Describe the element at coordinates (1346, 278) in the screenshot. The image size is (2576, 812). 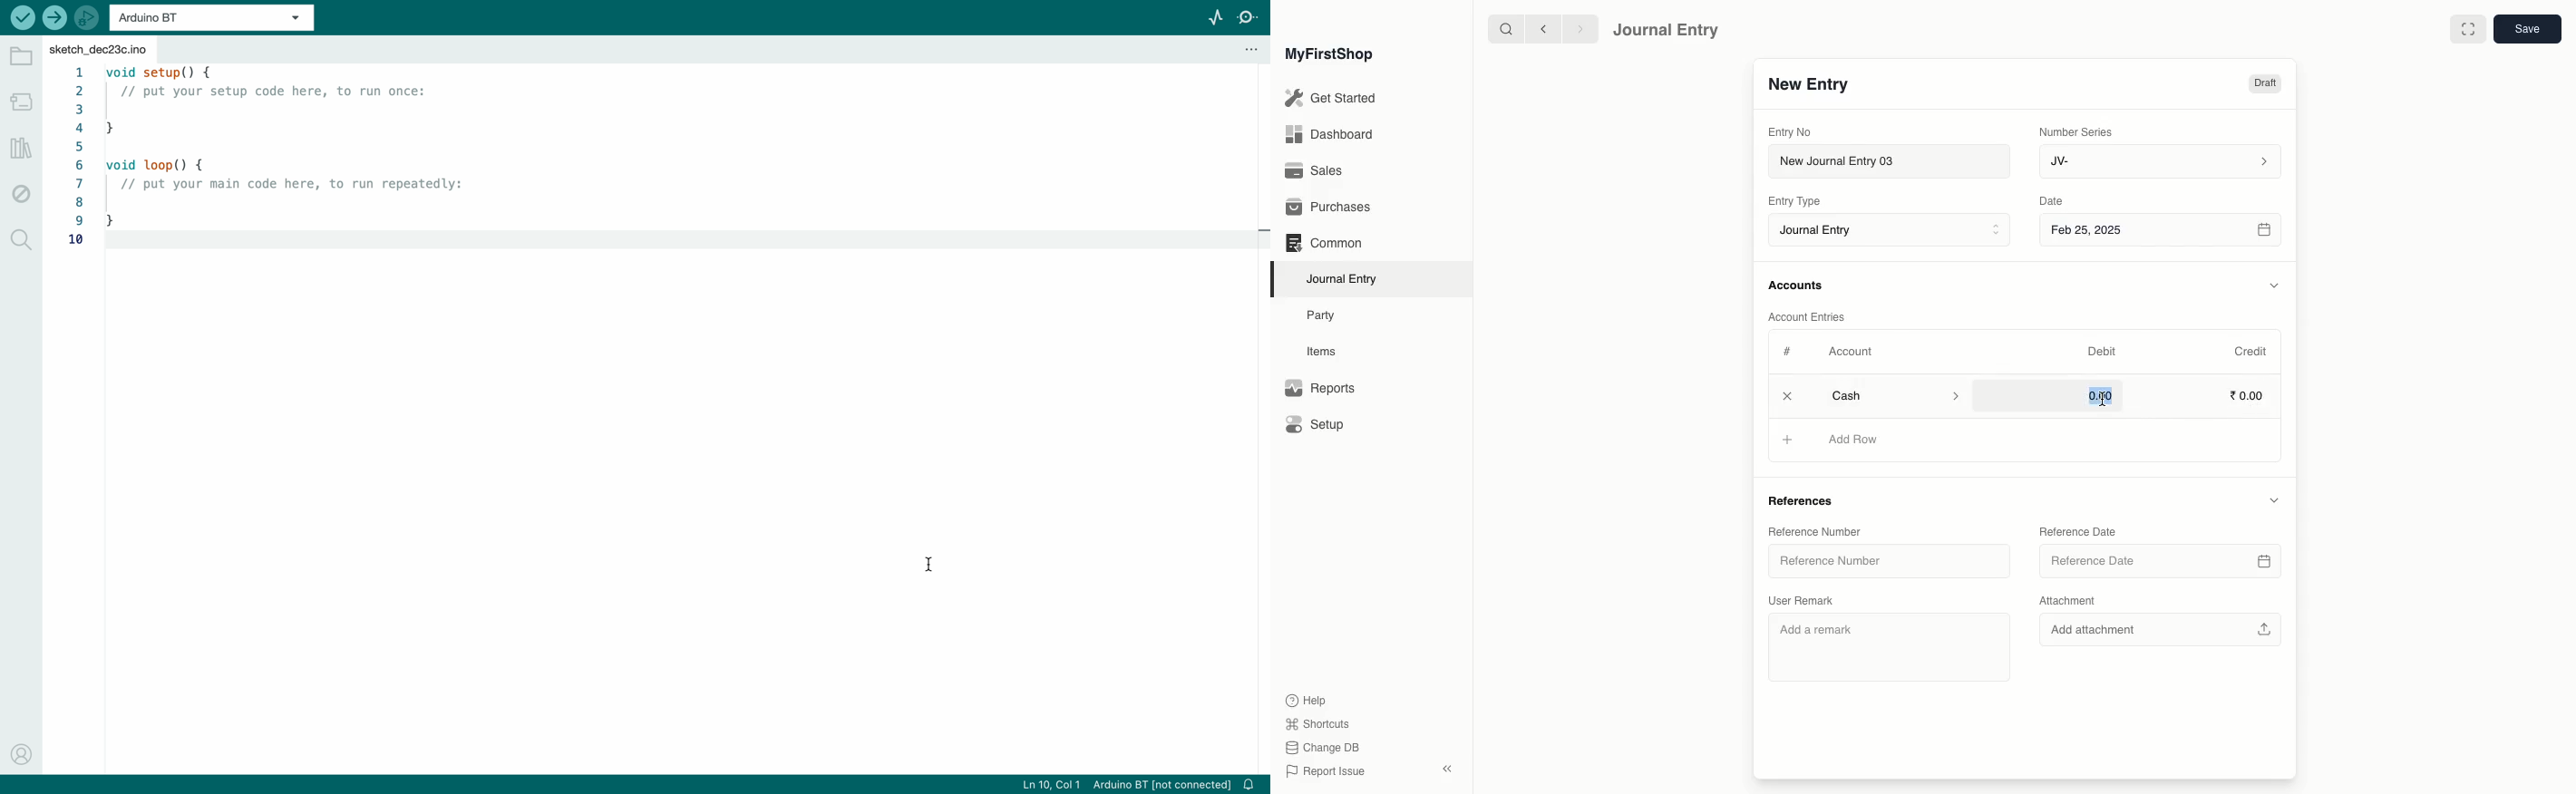
I see `Journal Entry` at that location.